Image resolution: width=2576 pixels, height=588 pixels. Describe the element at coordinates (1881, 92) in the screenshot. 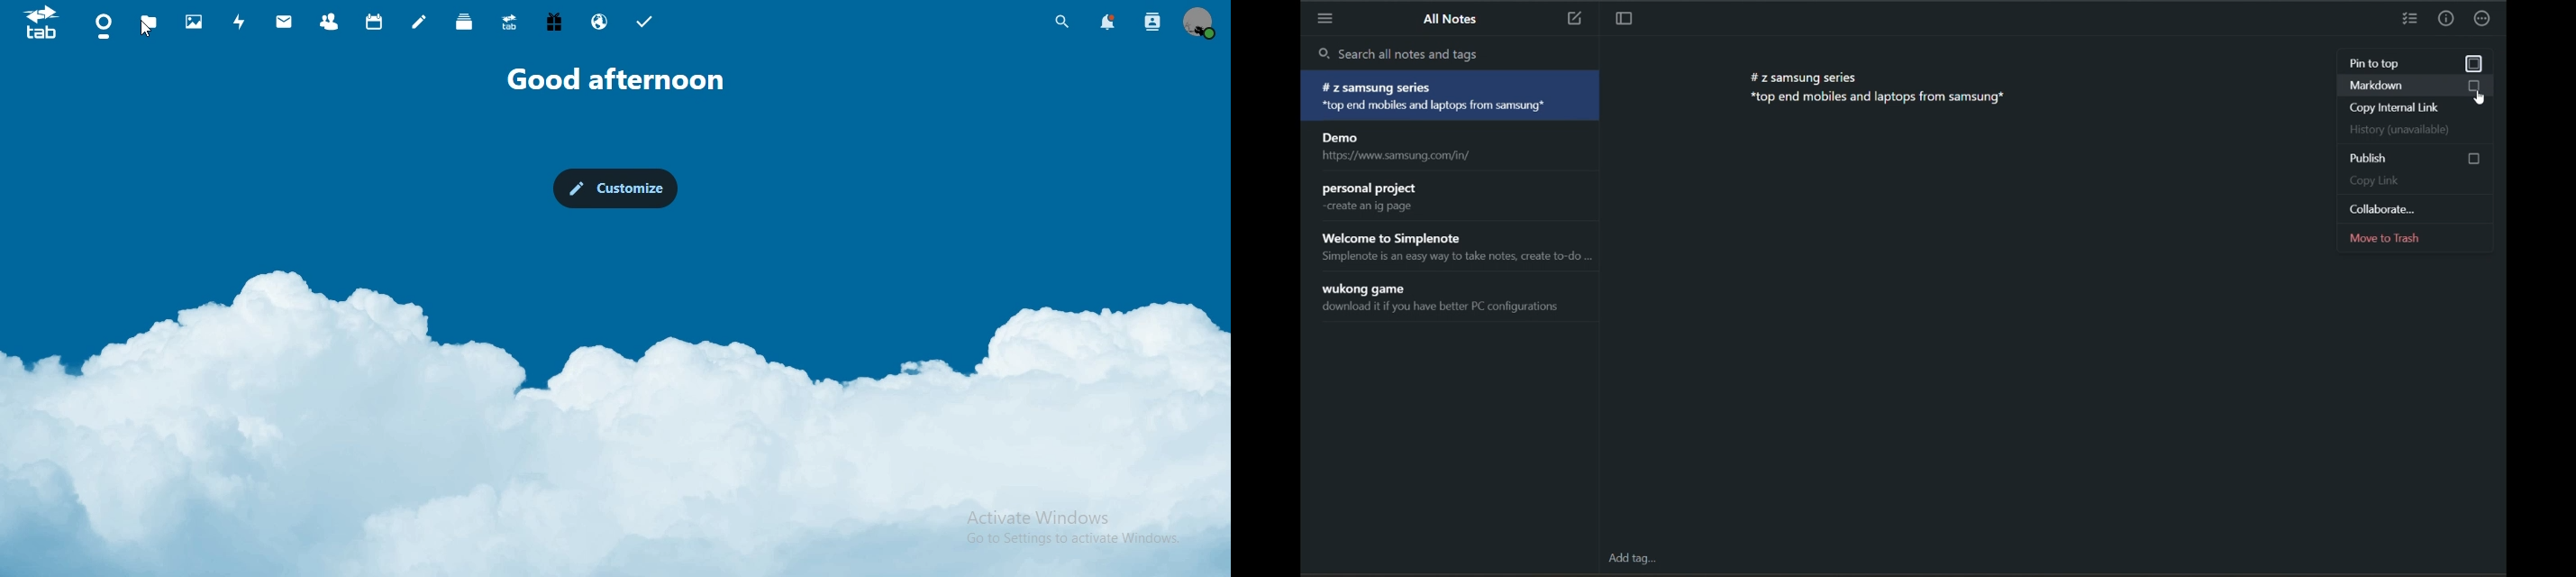

I see `#z samsung series *top end mobiles and laptops from samsung*` at that location.